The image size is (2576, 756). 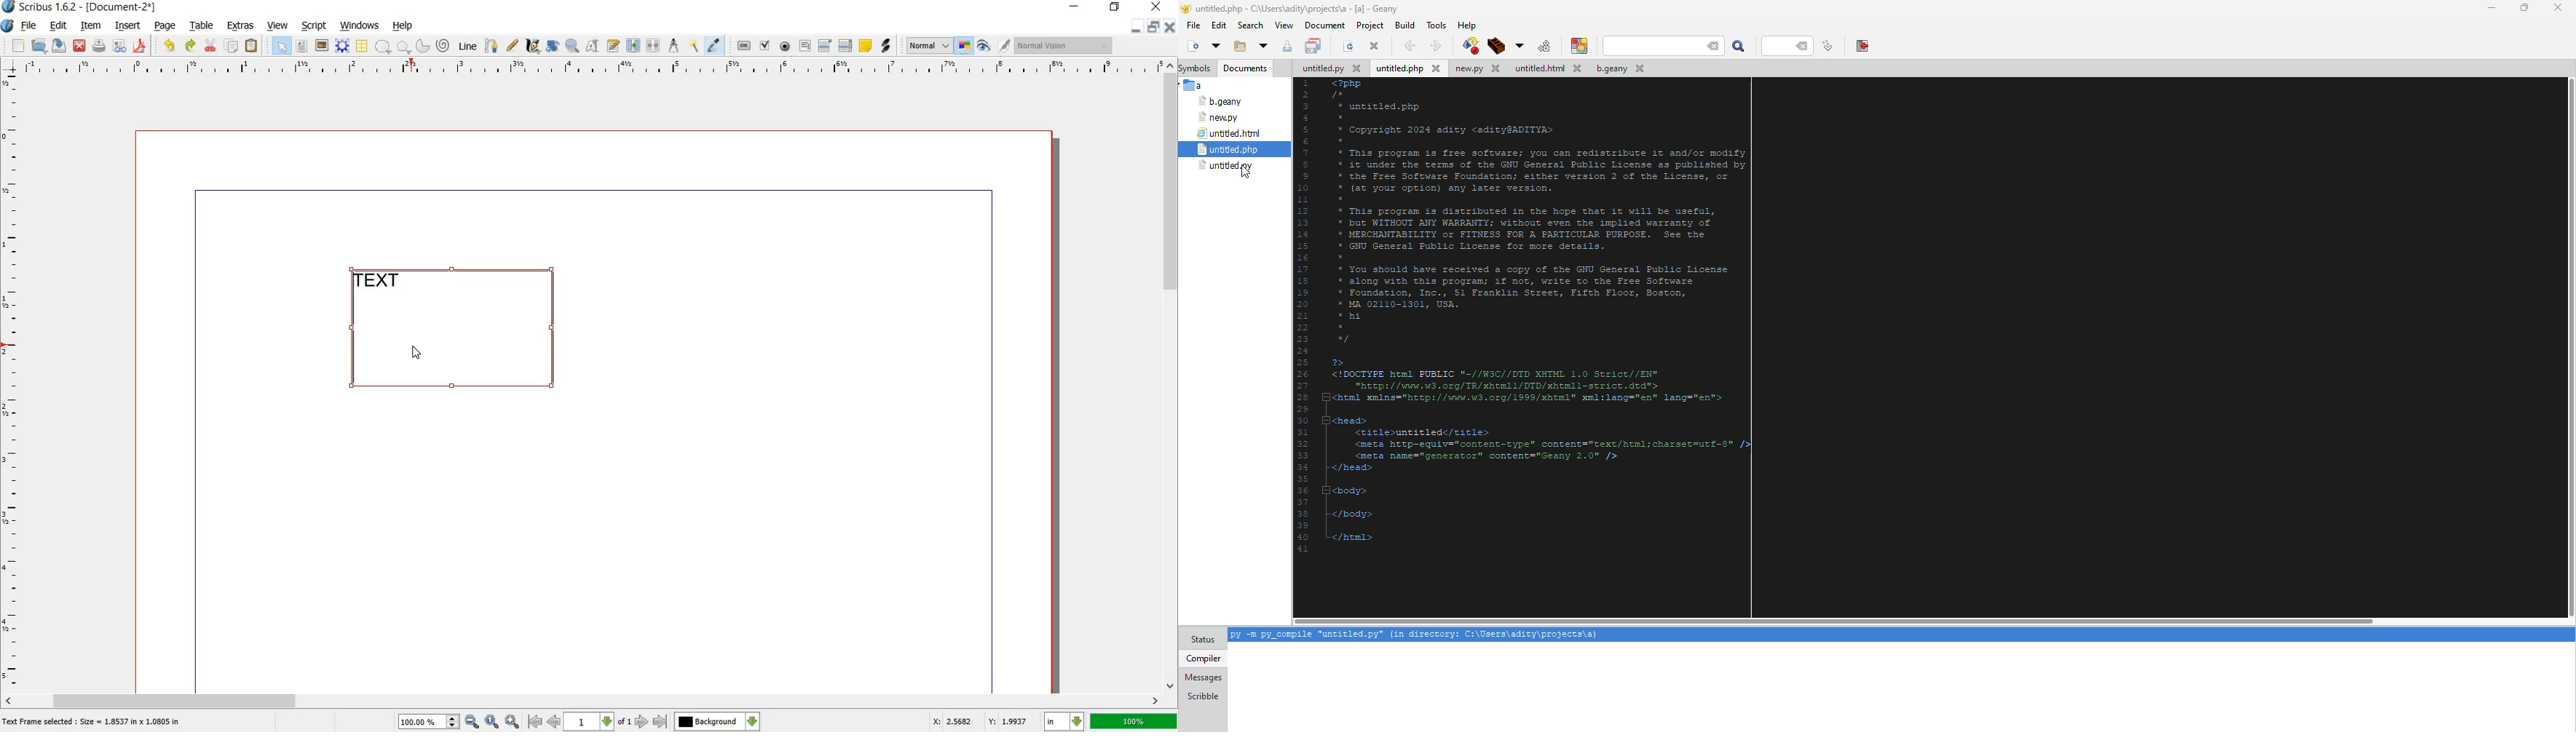 I want to click on X: 2.5682 Y: 1.9937, so click(x=980, y=721).